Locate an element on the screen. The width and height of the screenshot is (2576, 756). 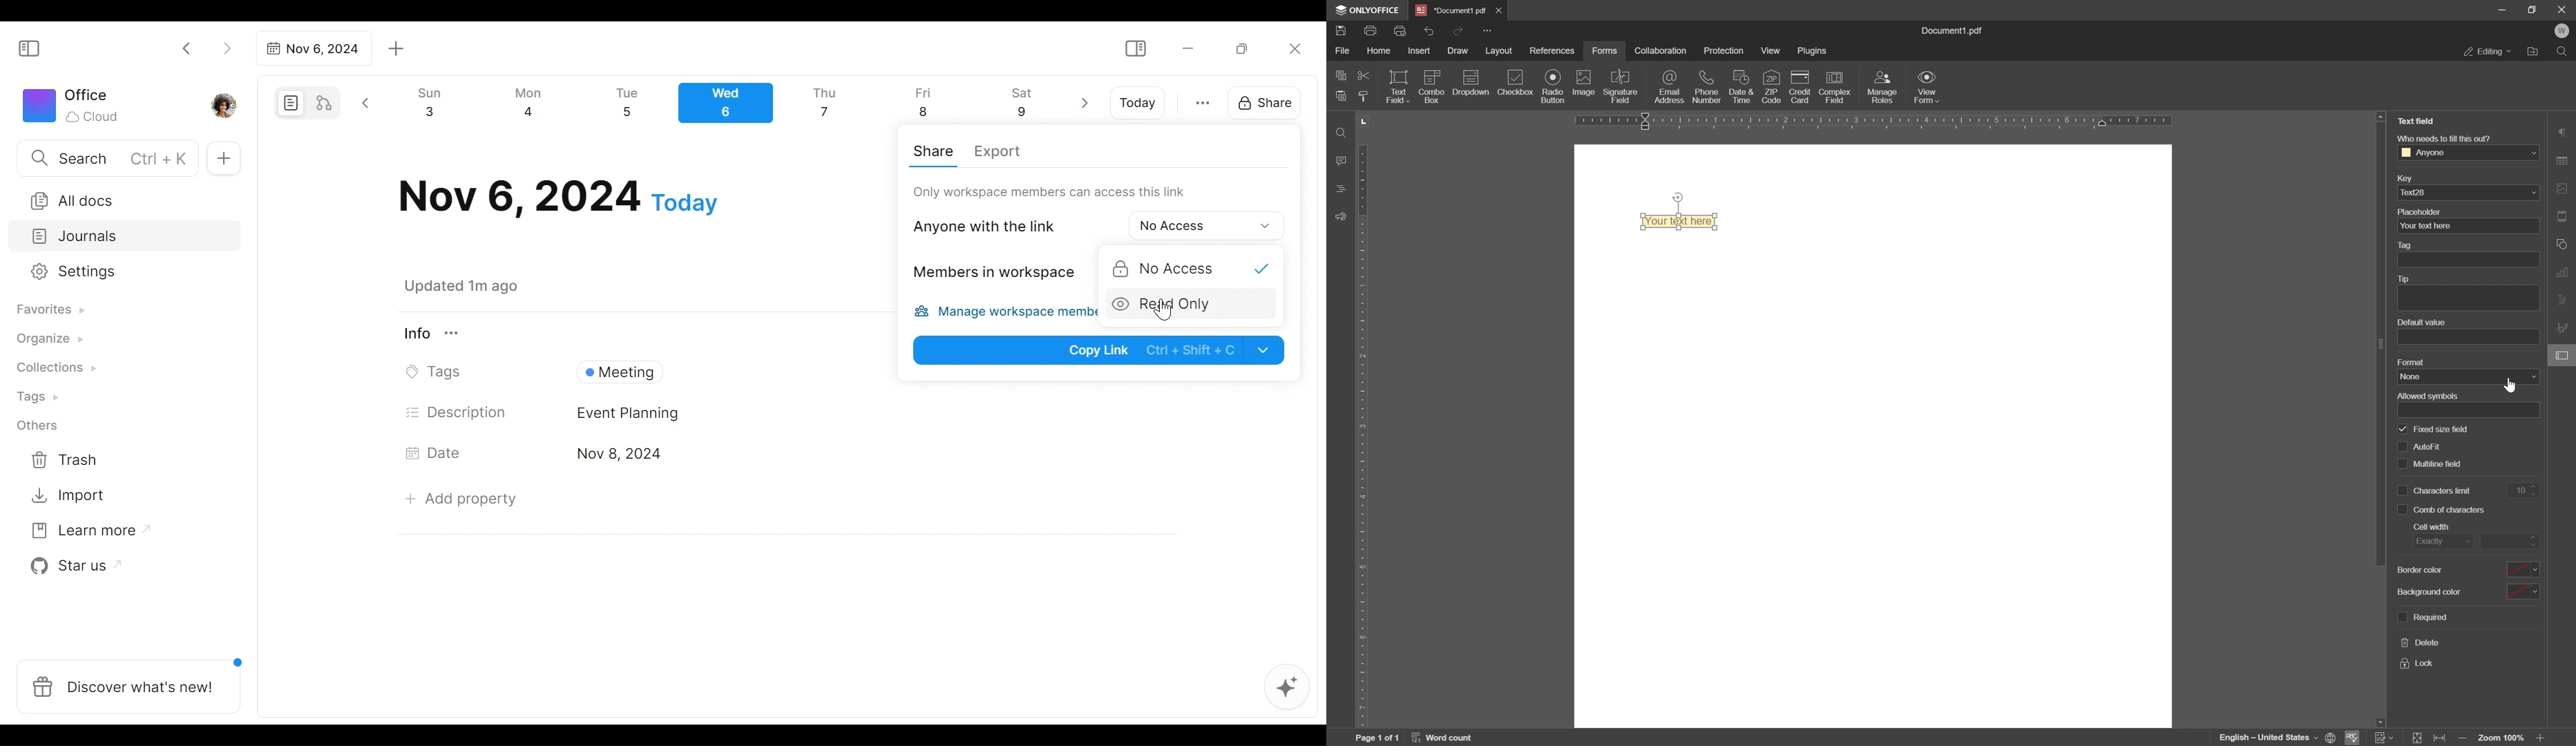
text28 is located at coordinates (2466, 194).